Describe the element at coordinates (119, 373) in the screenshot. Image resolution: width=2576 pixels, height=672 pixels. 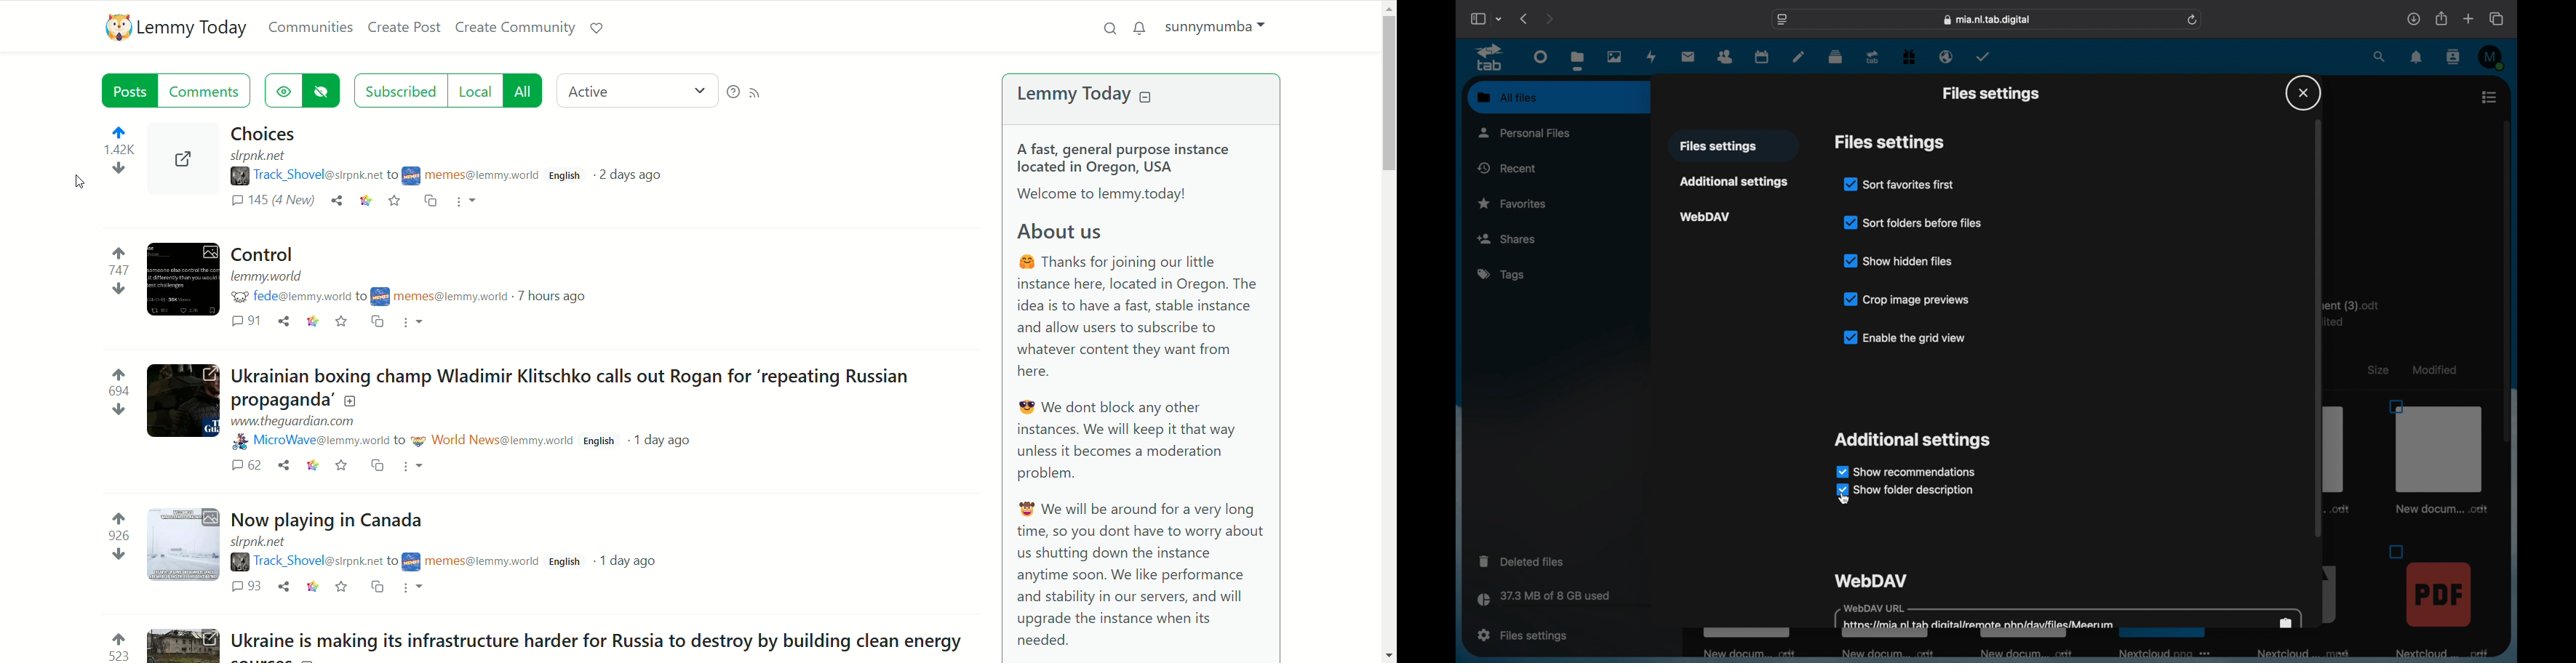
I see `upvote` at that location.